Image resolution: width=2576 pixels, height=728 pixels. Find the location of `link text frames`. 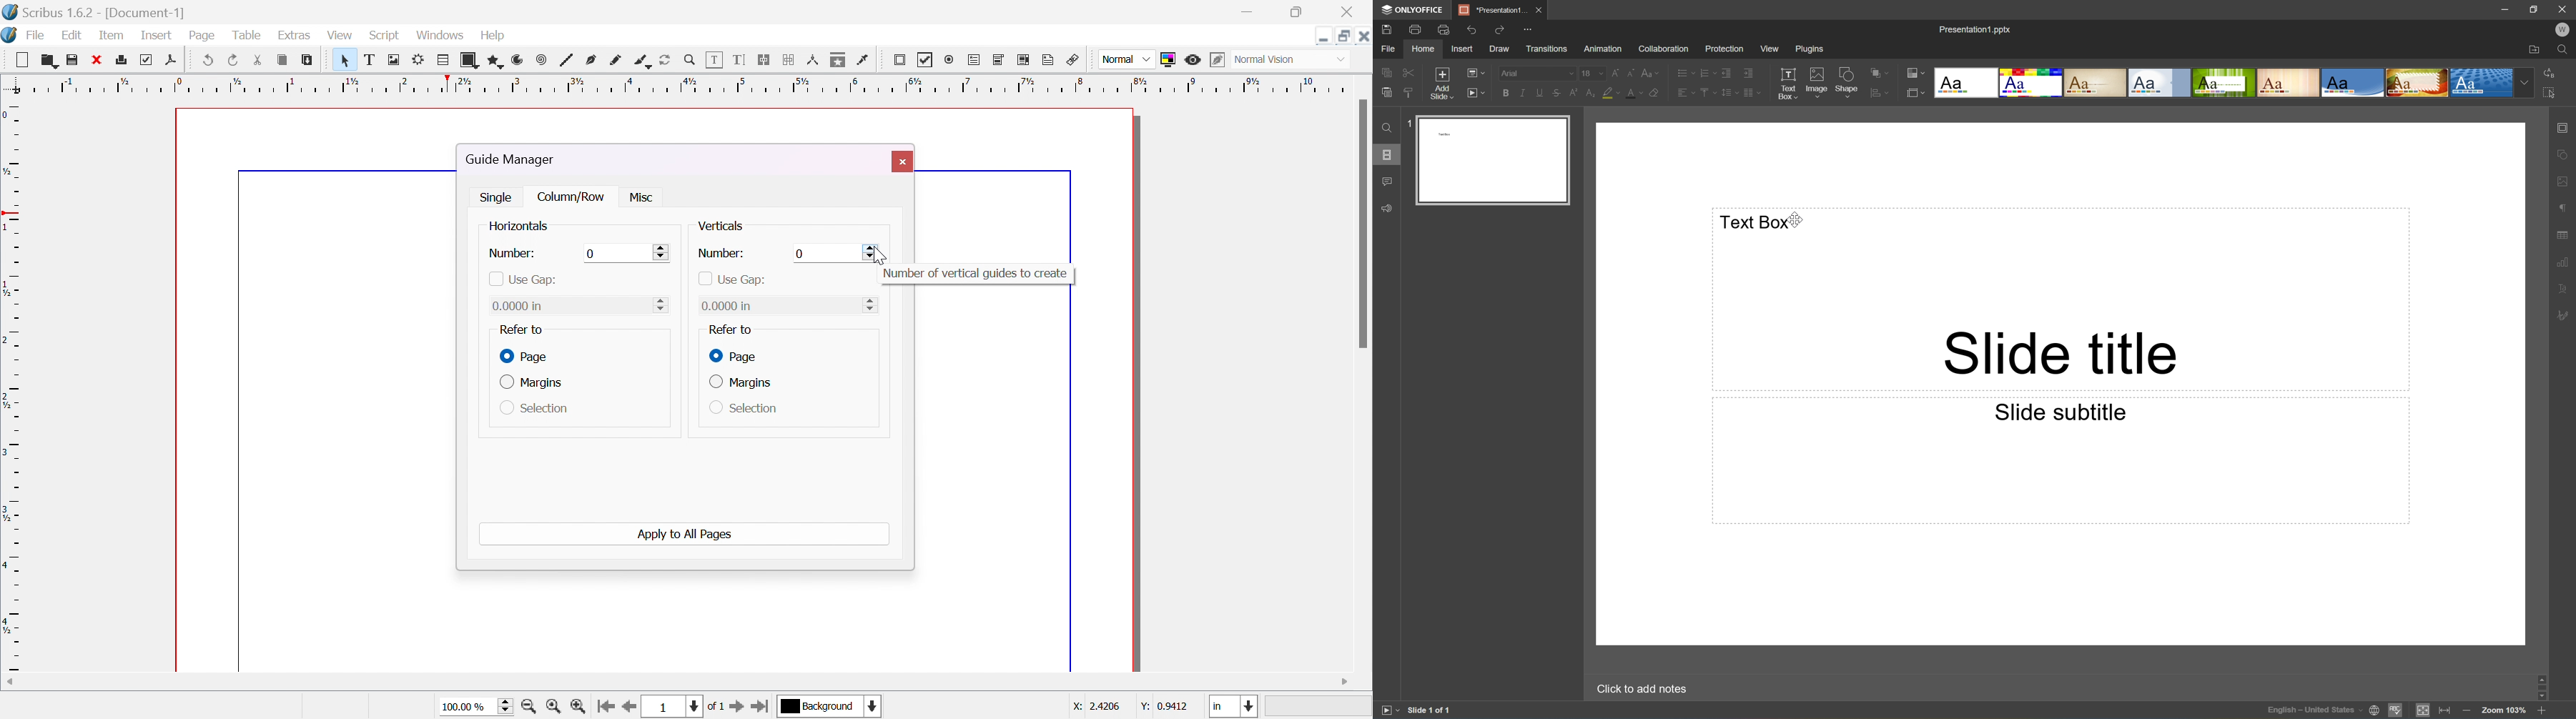

link text frames is located at coordinates (766, 61).